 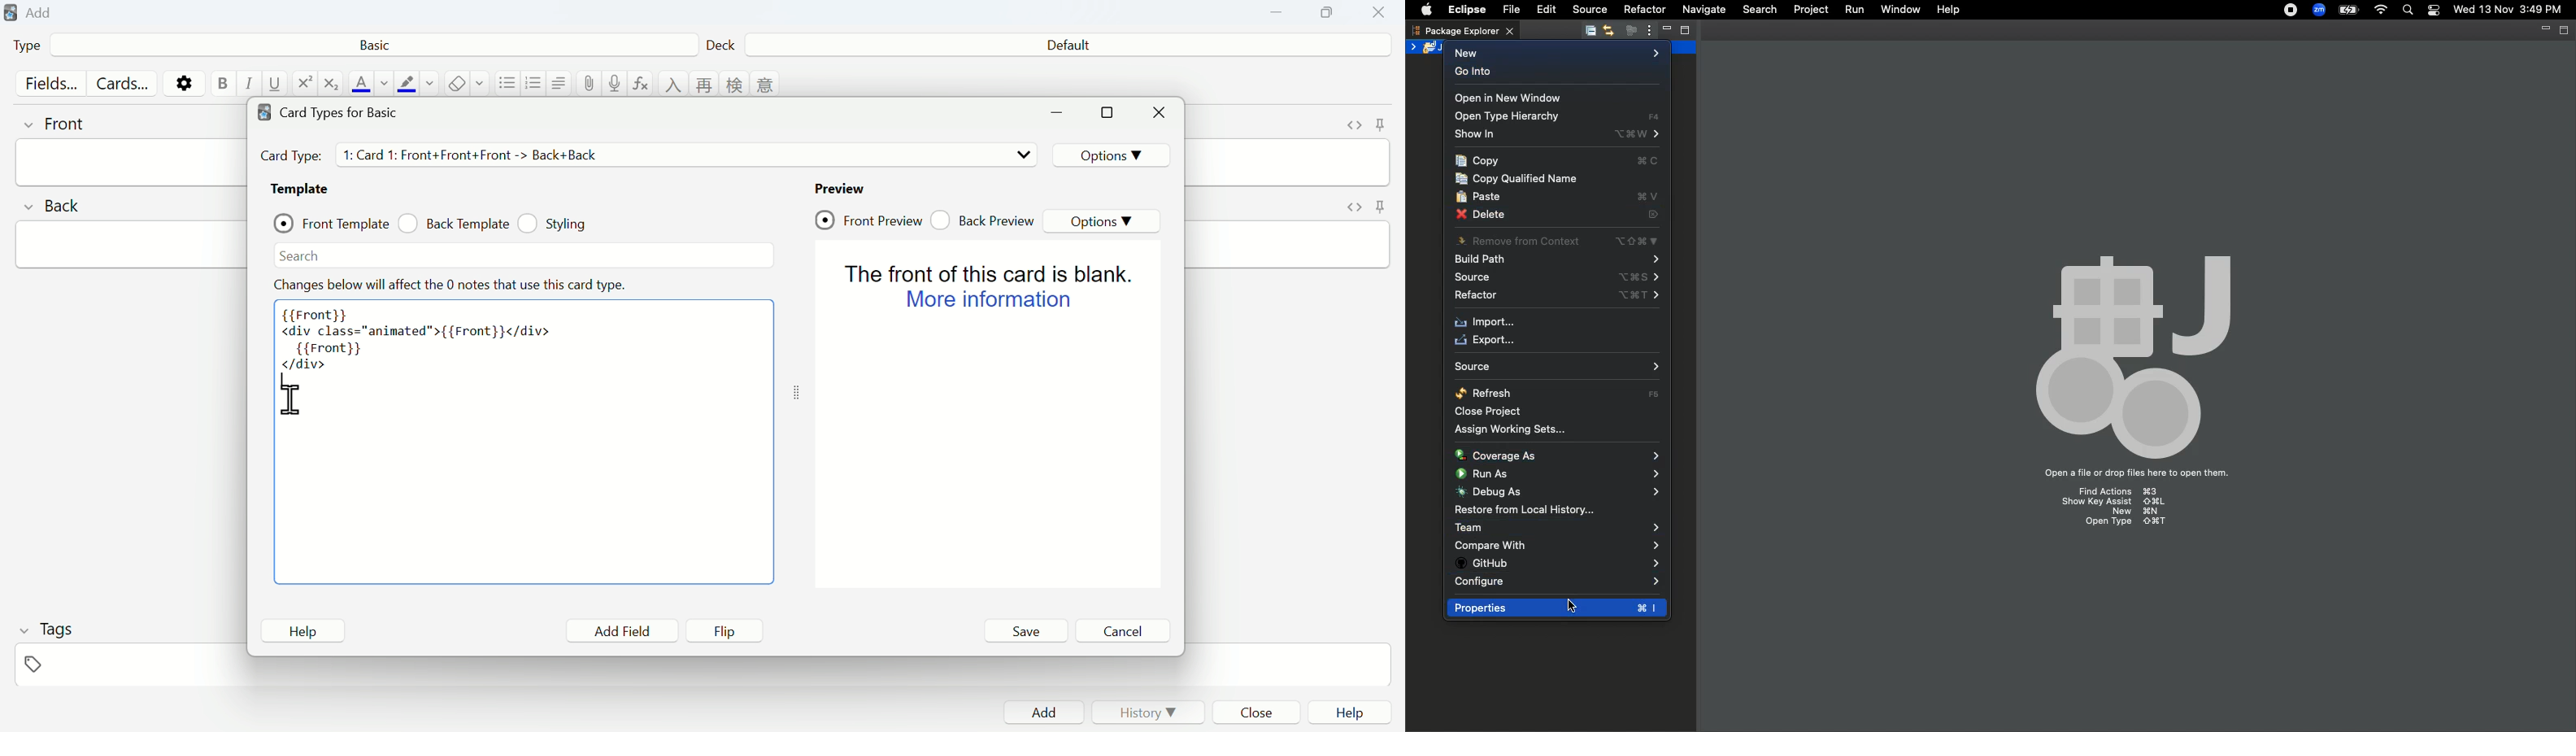 I want to click on Preview, so click(x=841, y=188).